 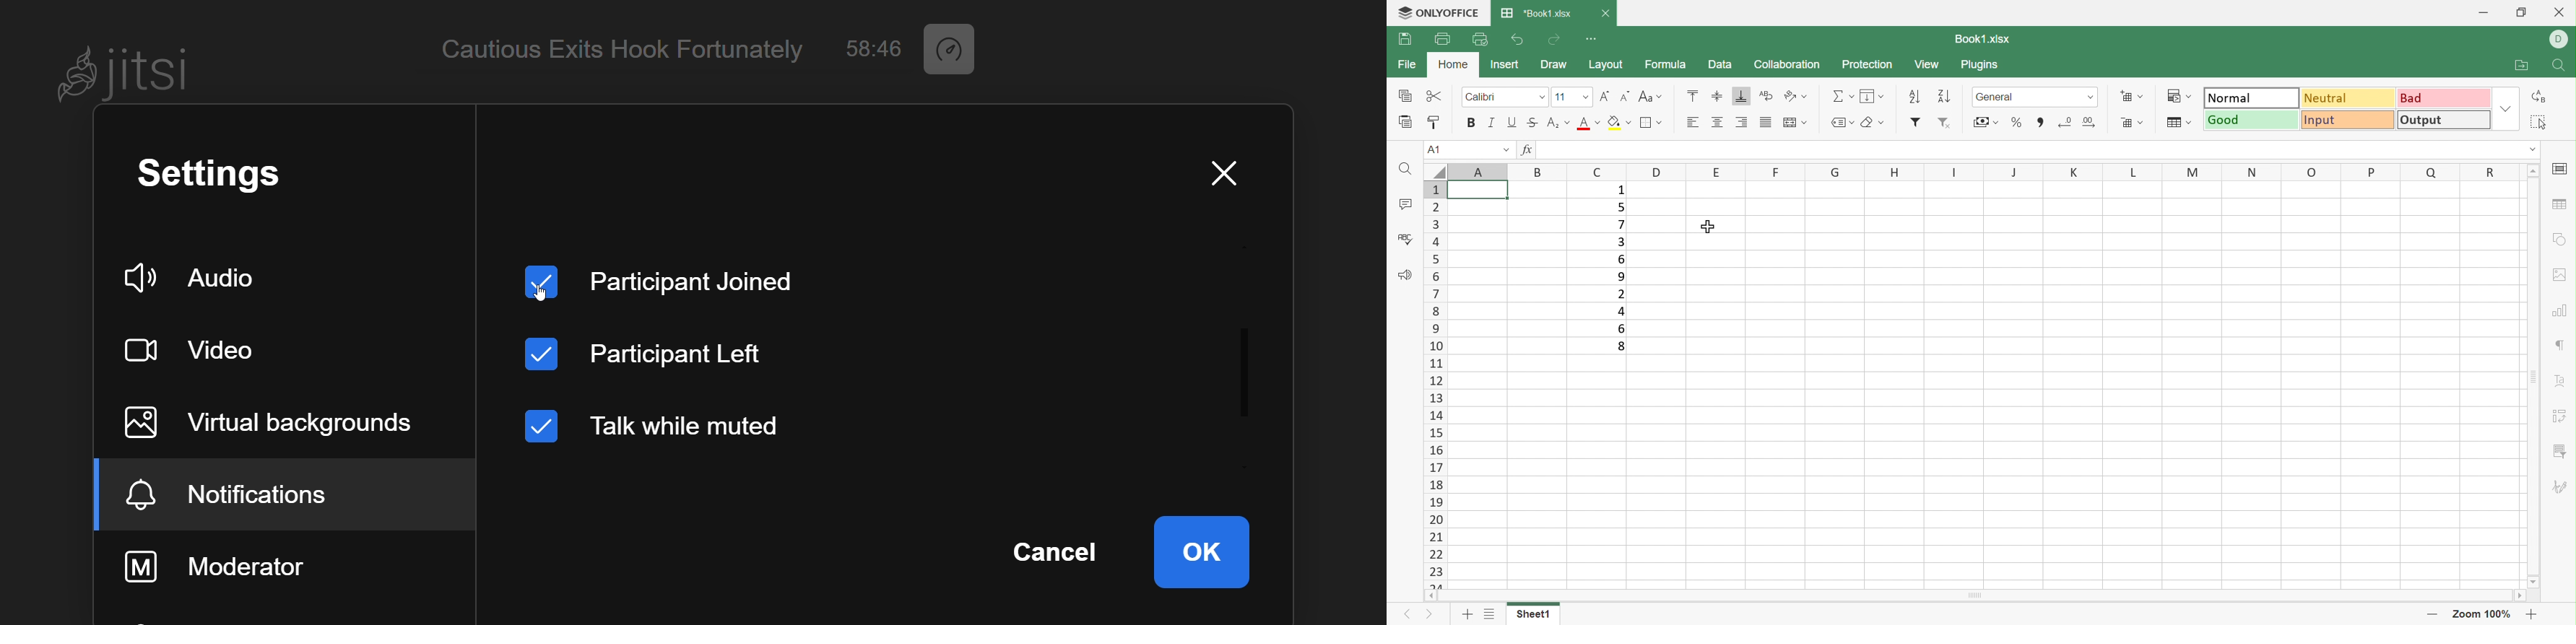 What do you see at coordinates (2253, 120) in the screenshot?
I see `Good` at bounding box center [2253, 120].